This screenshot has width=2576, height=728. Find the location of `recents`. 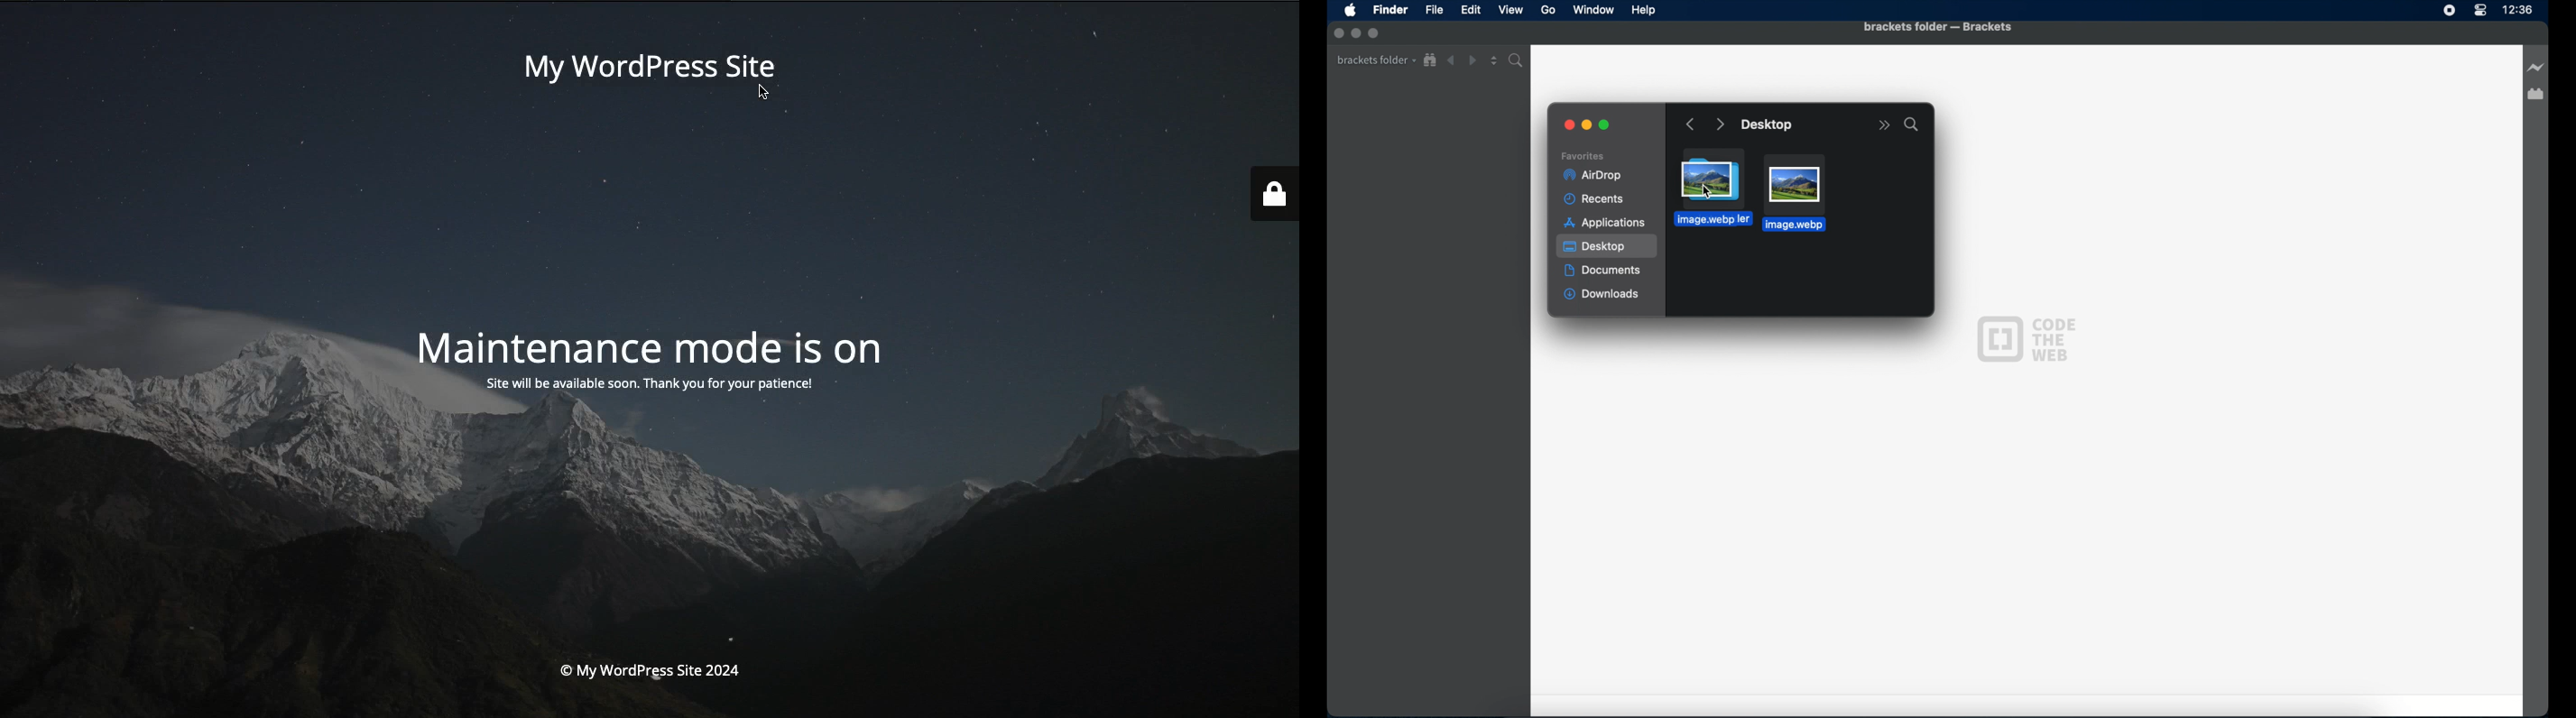

recents is located at coordinates (1597, 199).